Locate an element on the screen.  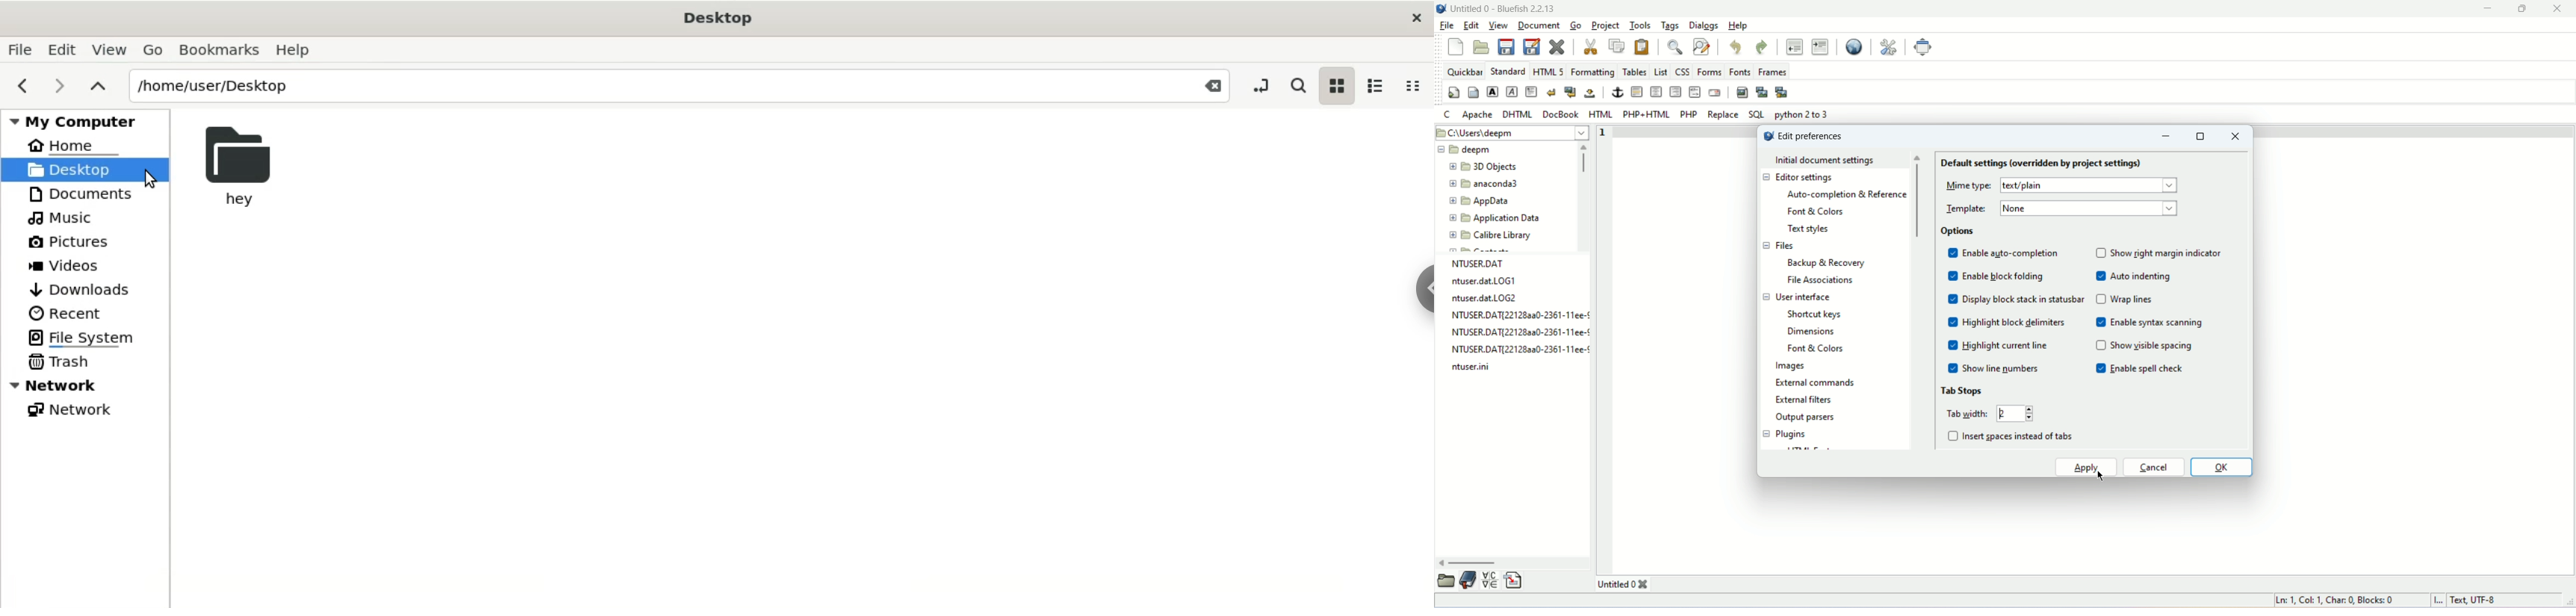
images is located at coordinates (1790, 368).